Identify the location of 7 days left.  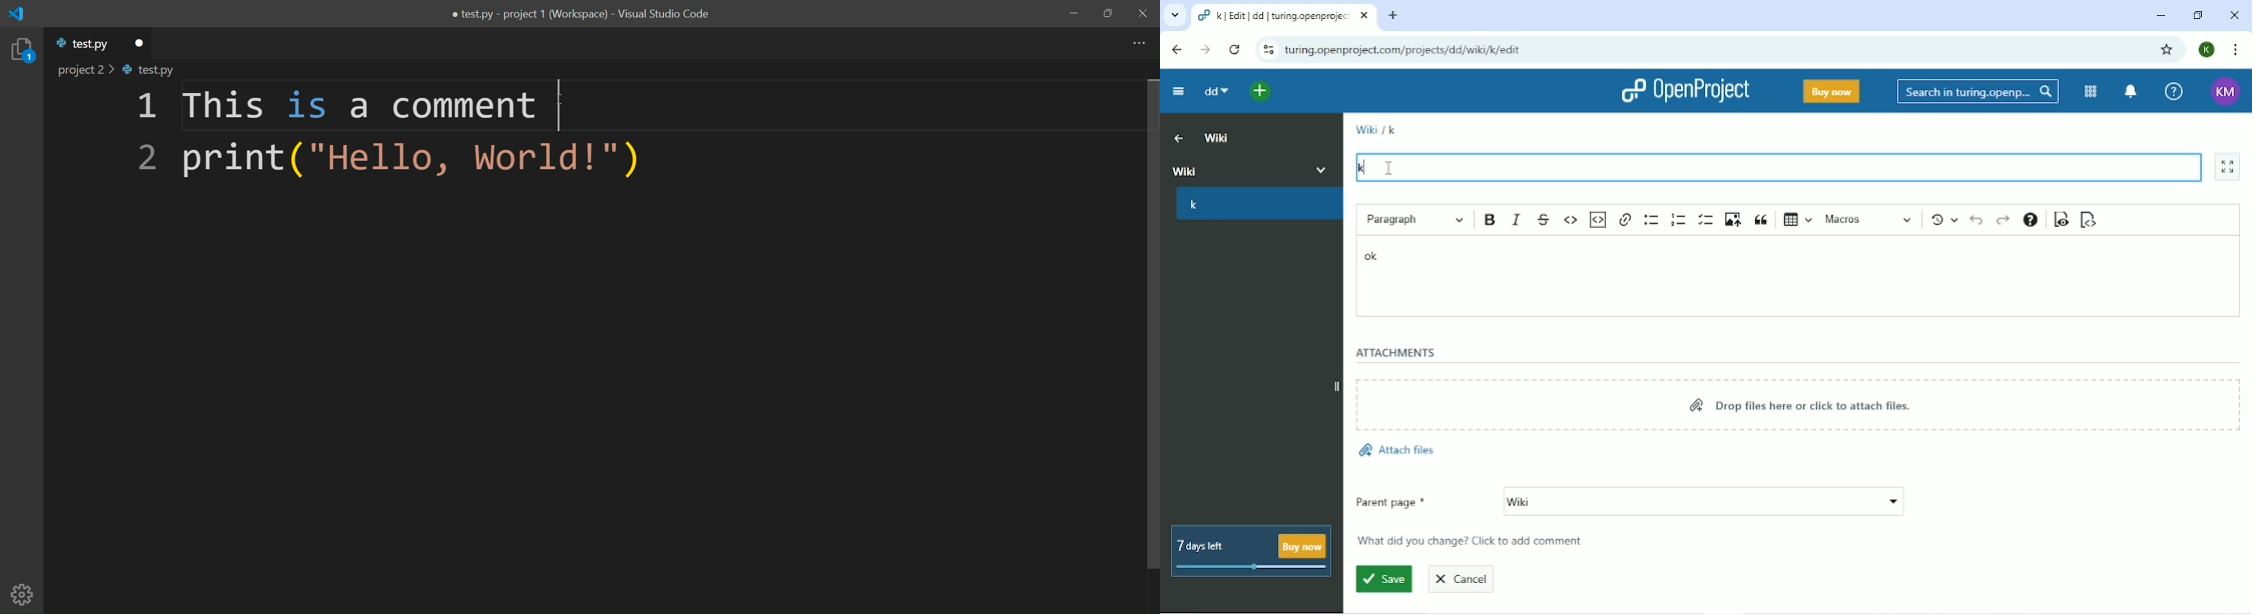
(1252, 552).